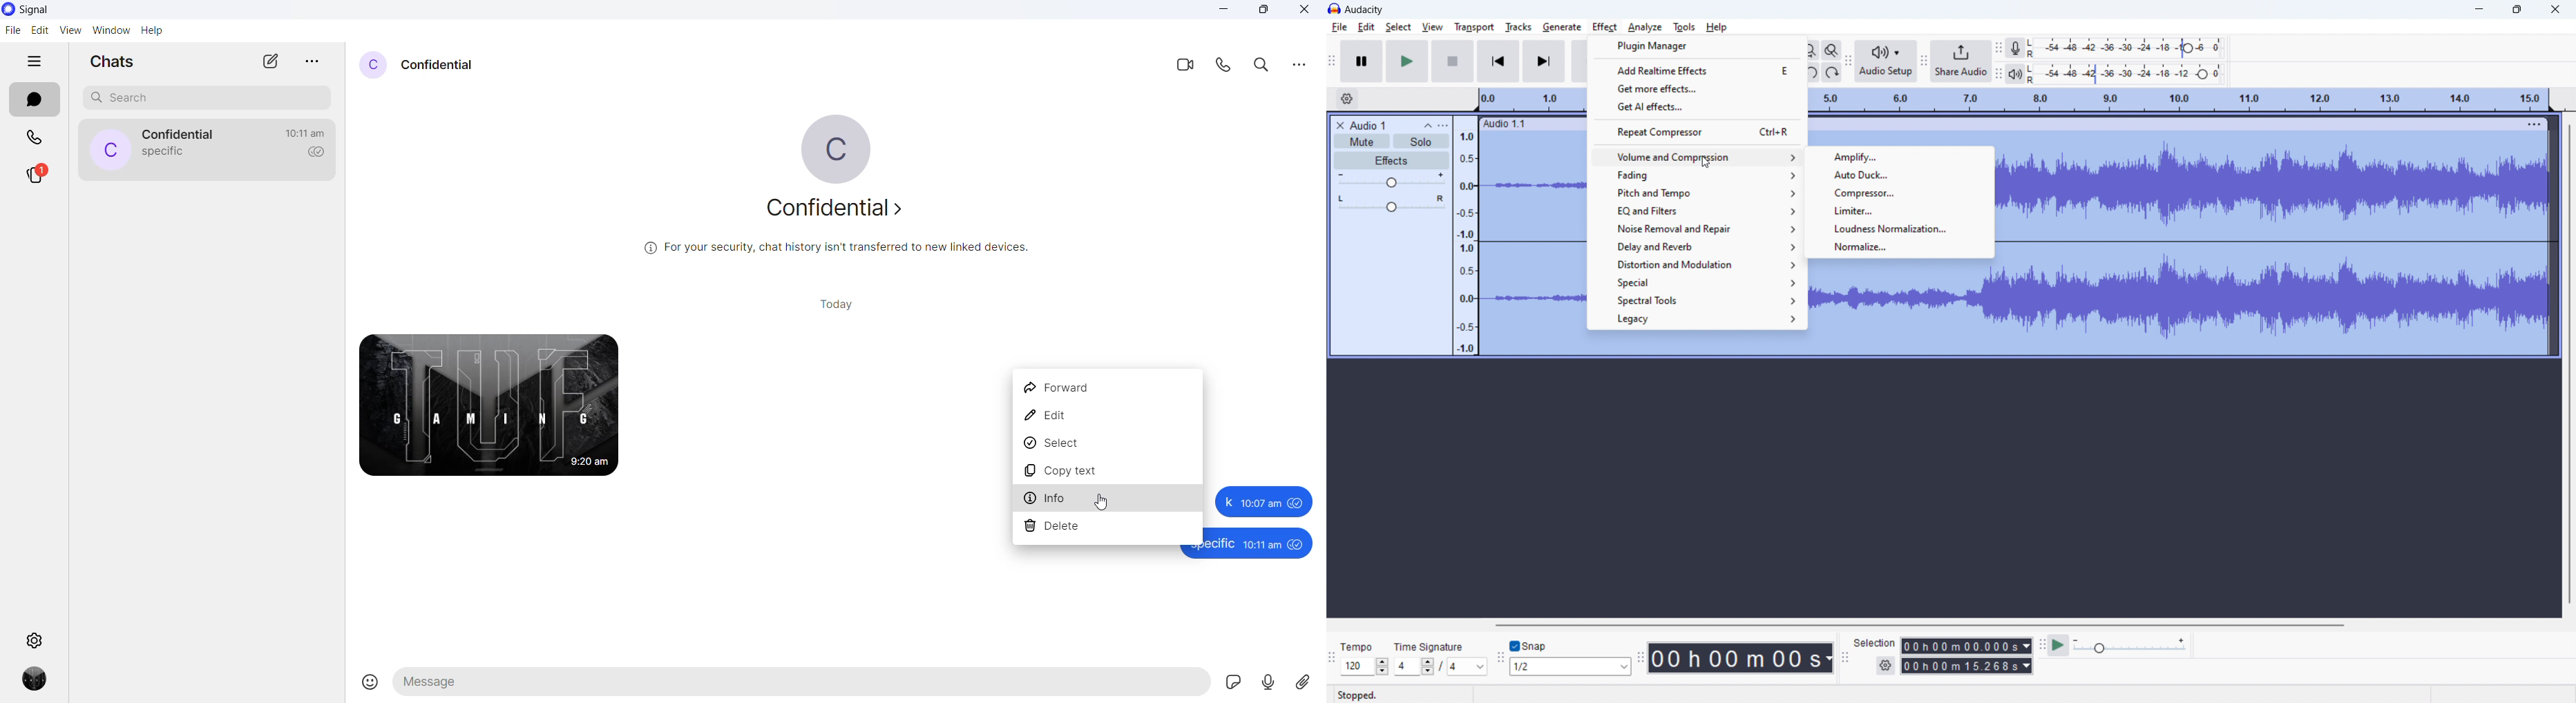  What do you see at coordinates (1399, 27) in the screenshot?
I see `select` at bounding box center [1399, 27].